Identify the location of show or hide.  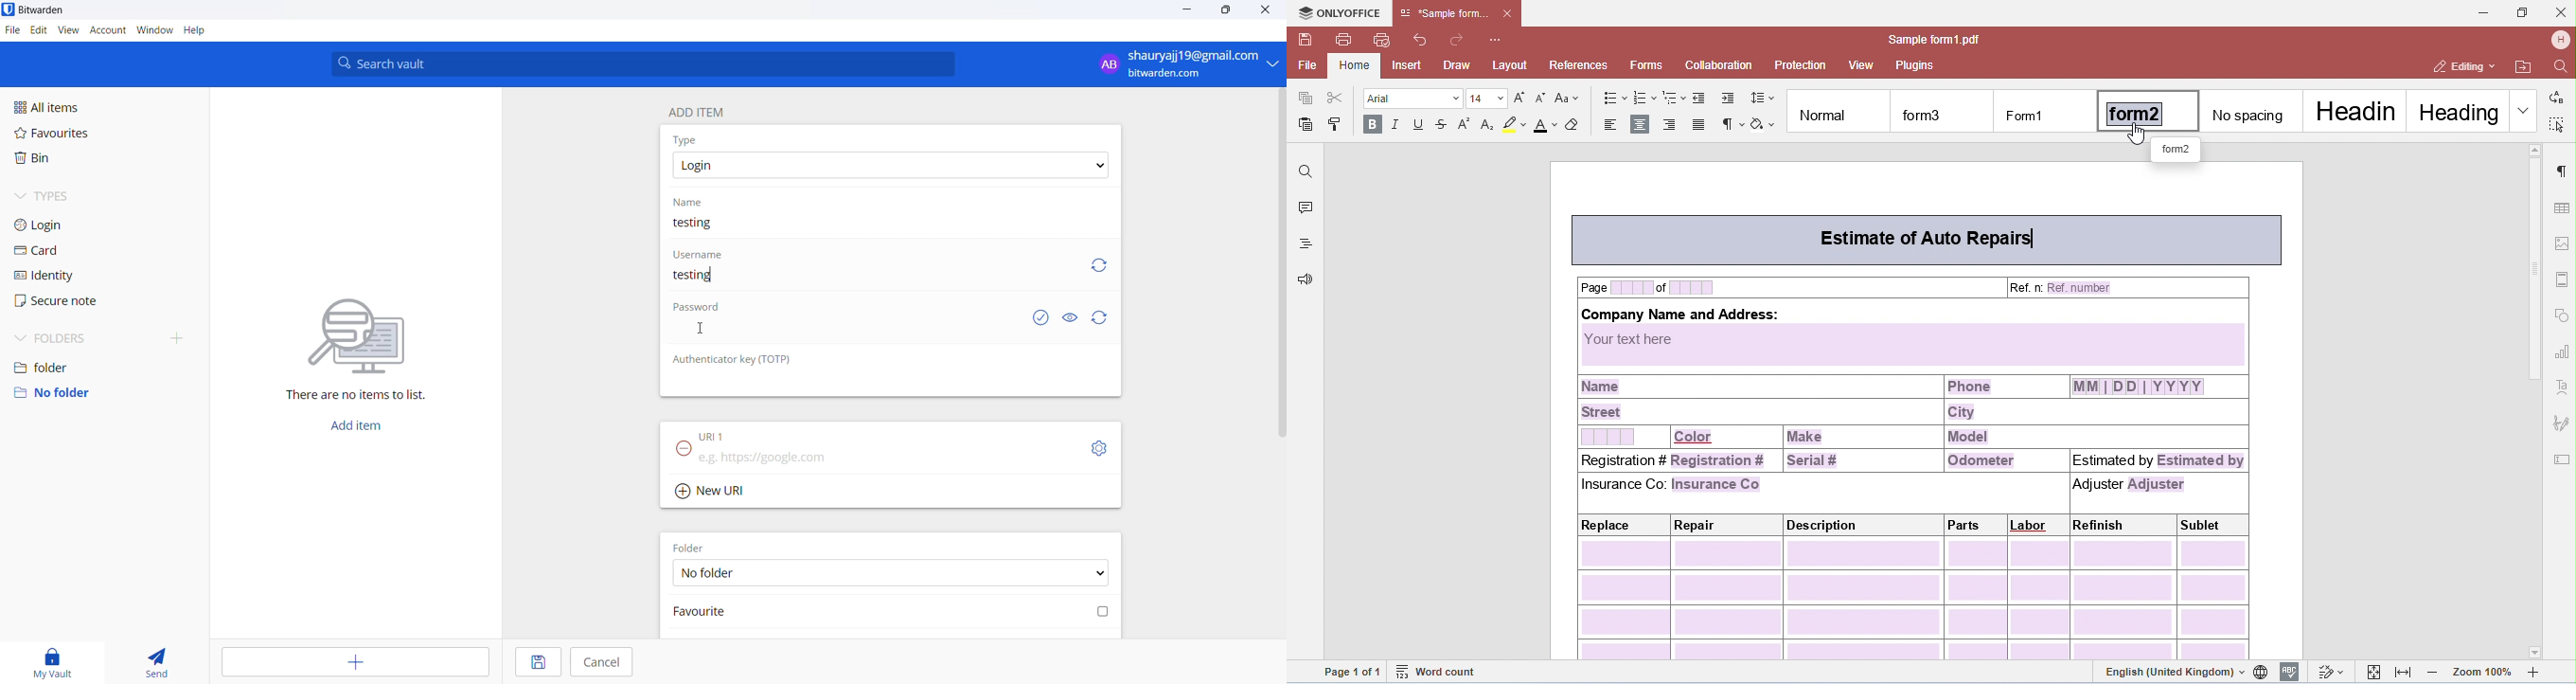
(1073, 315).